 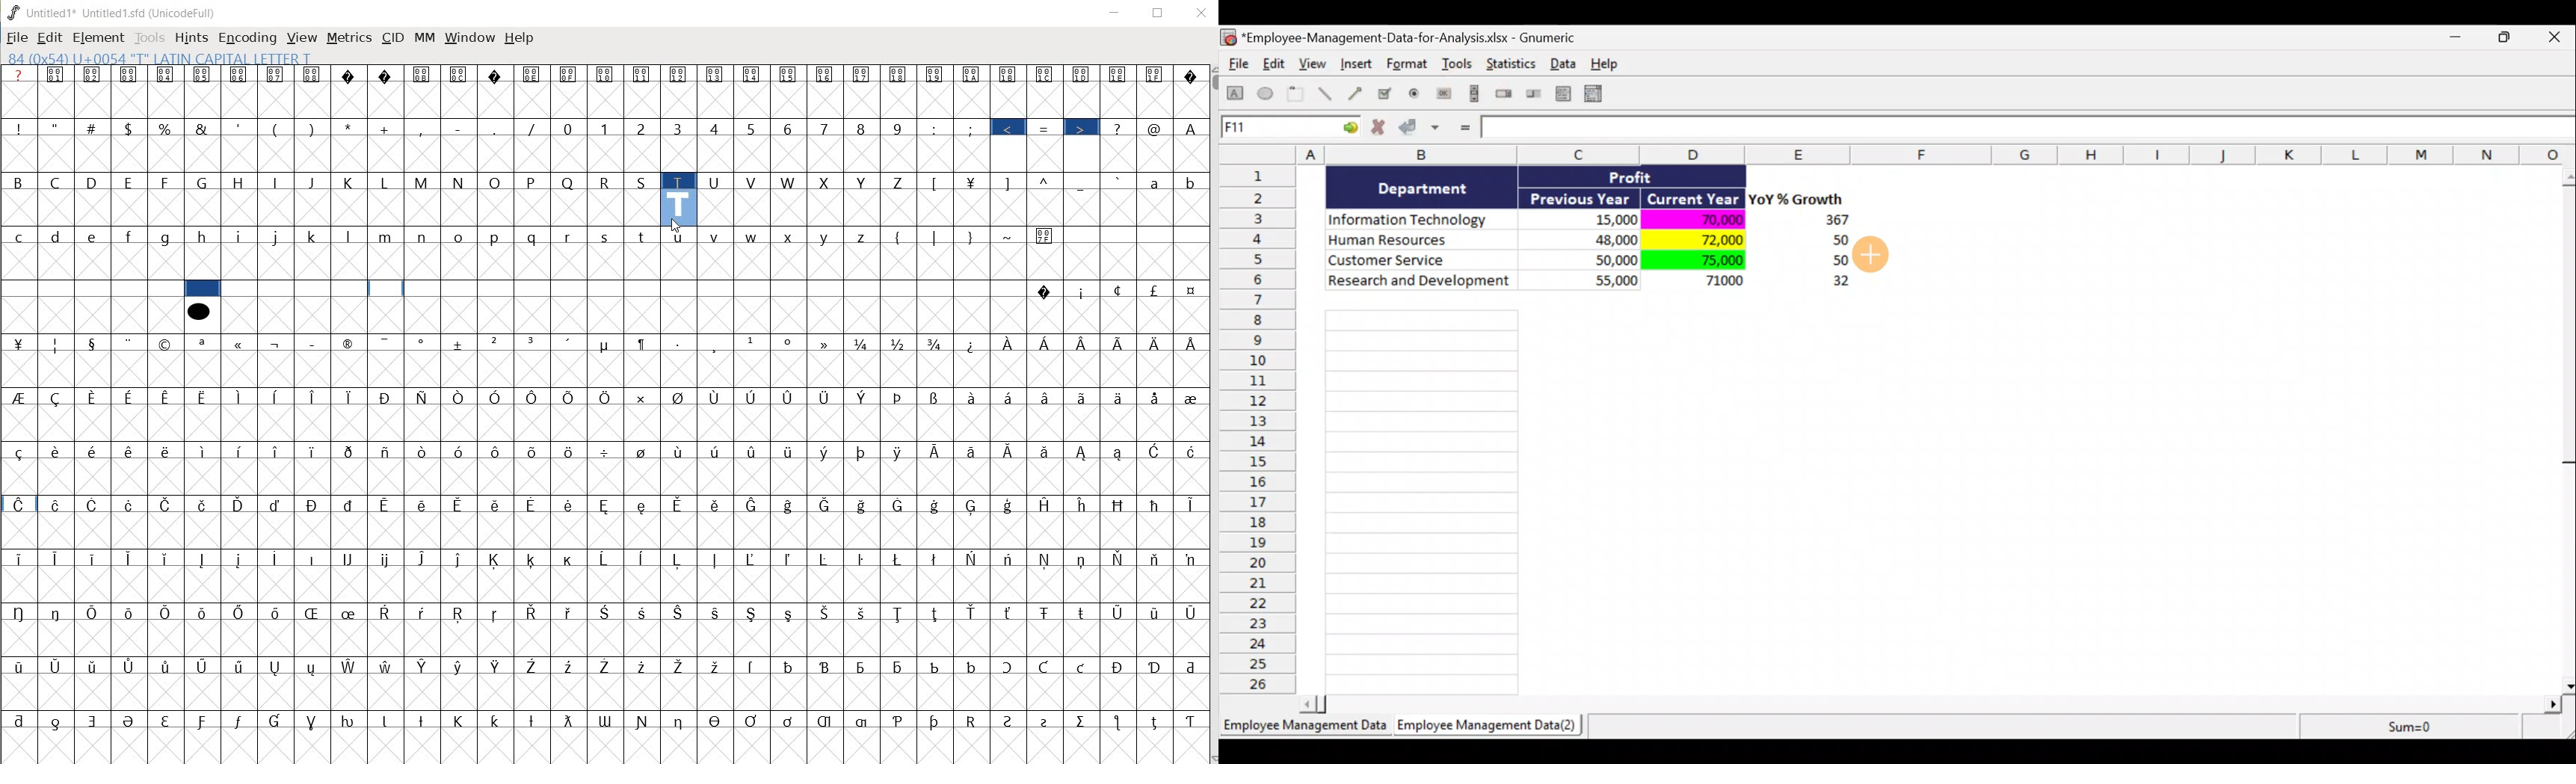 What do you see at coordinates (897, 129) in the screenshot?
I see `9` at bounding box center [897, 129].